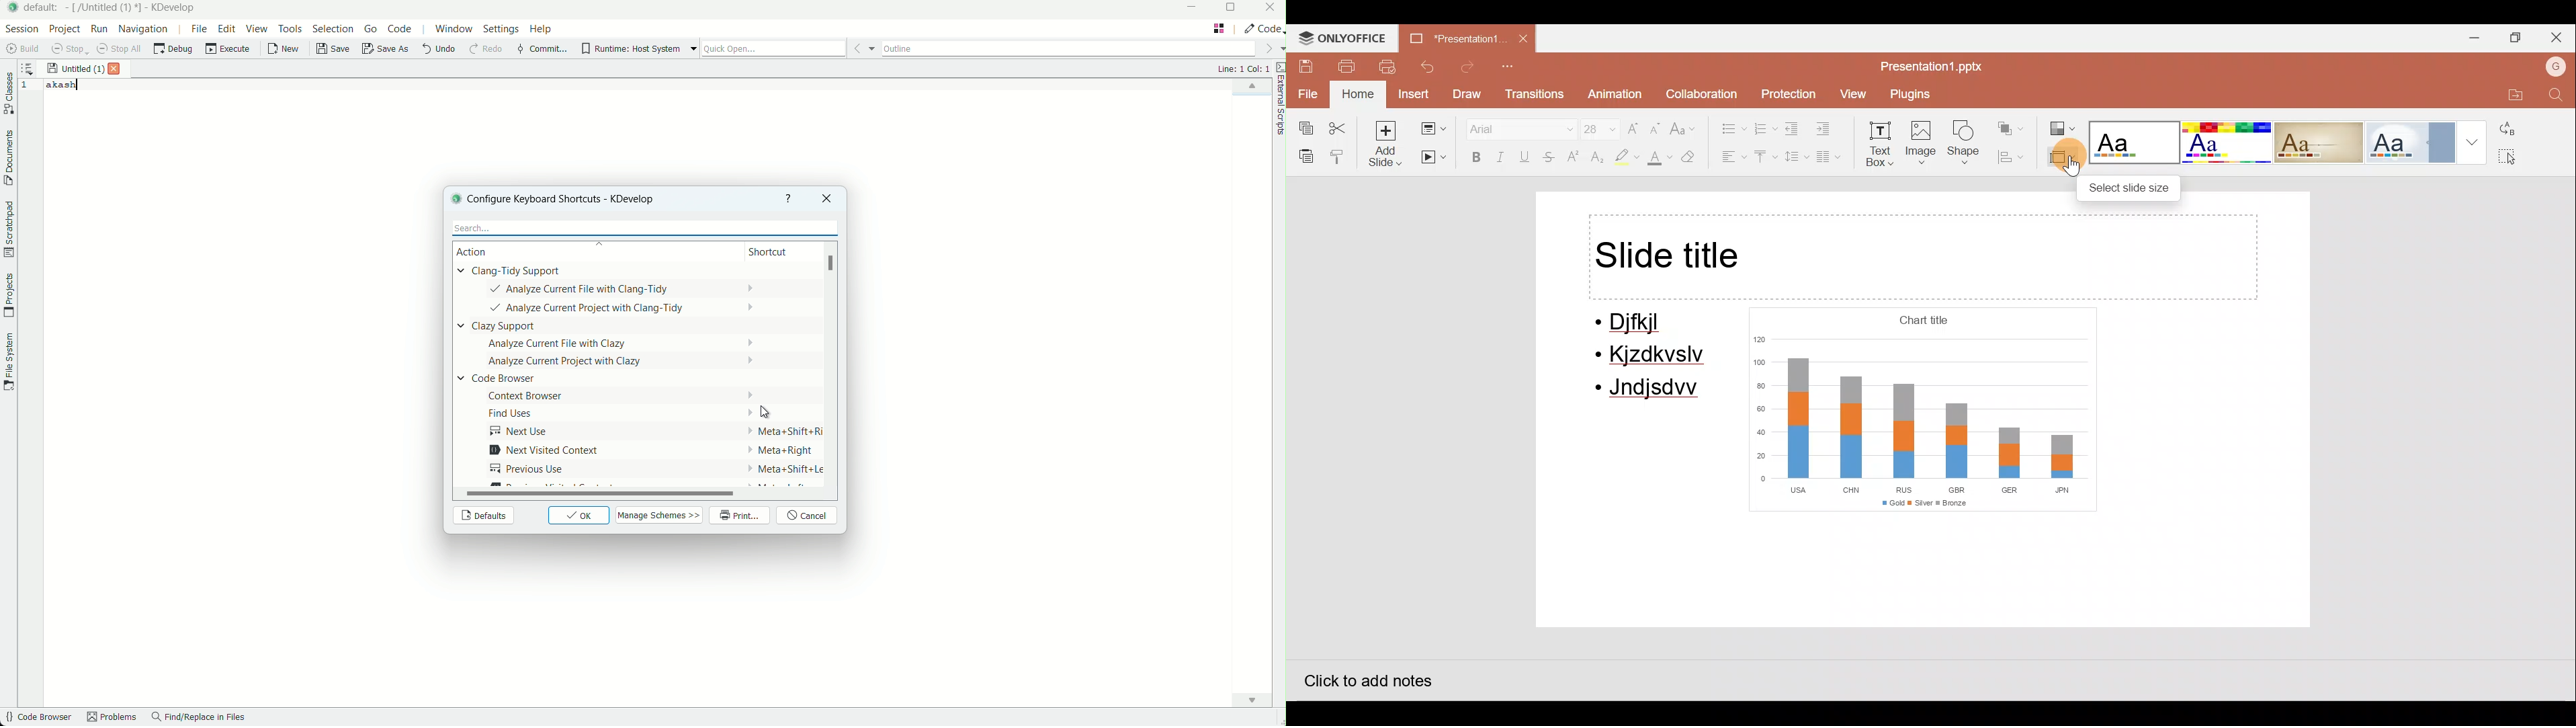 This screenshot has height=728, width=2576. Describe the element at coordinates (1432, 126) in the screenshot. I see `Change slide layout` at that location.